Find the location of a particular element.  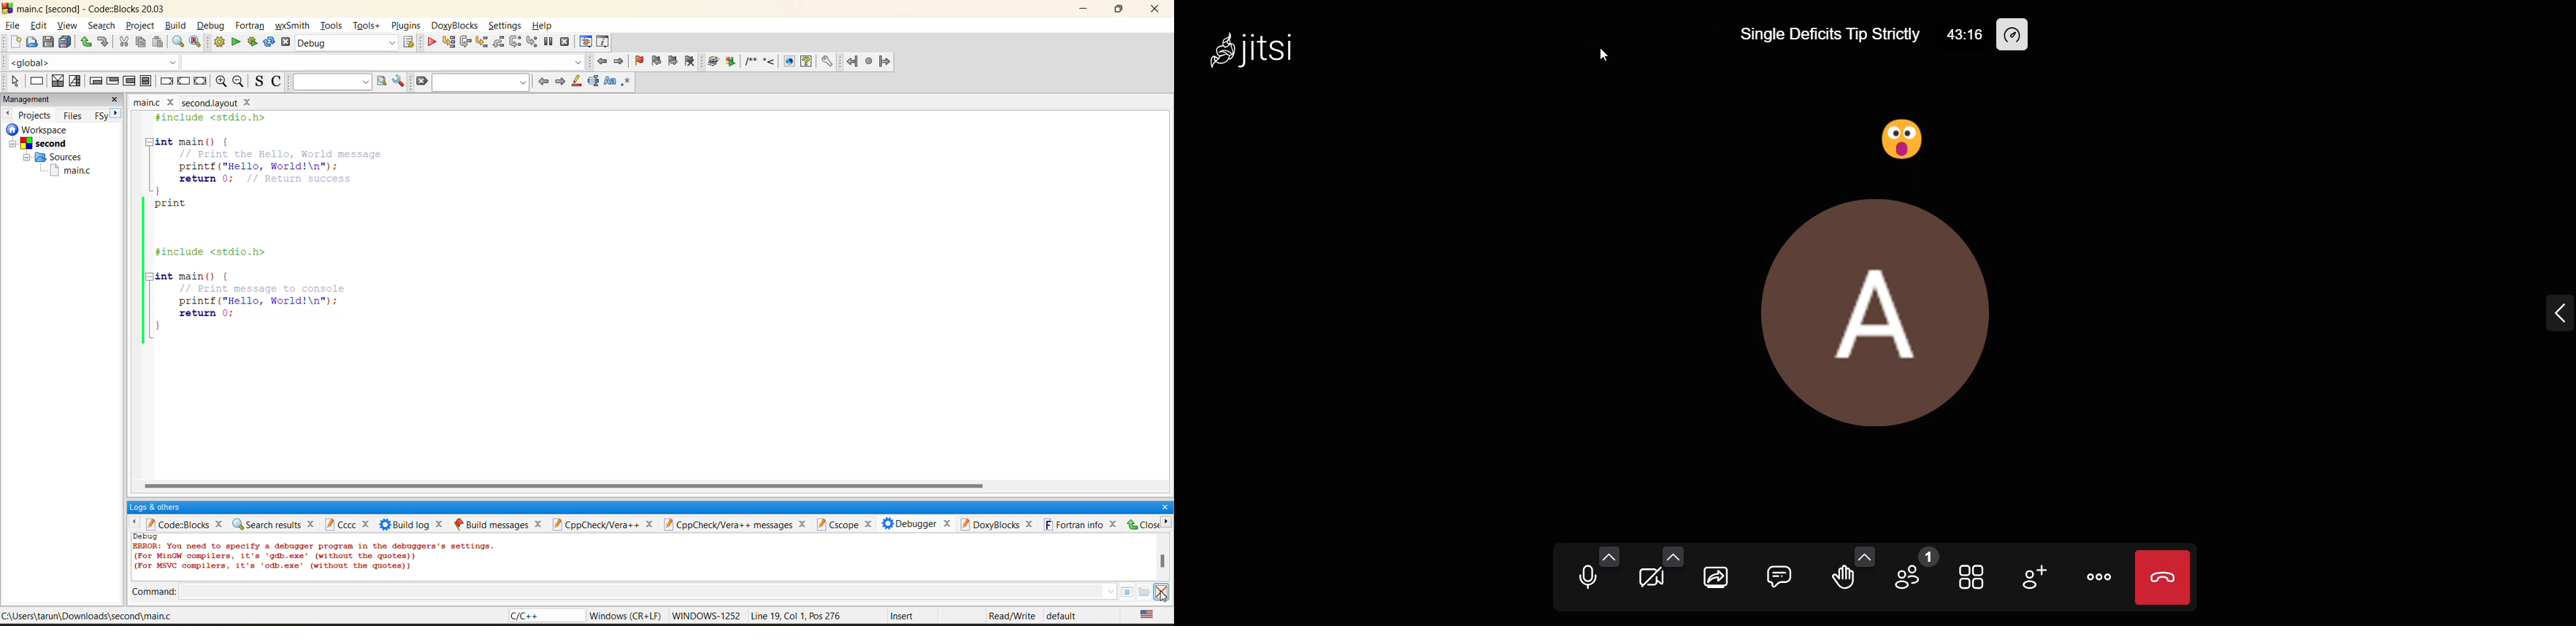

cursor is located at coordinates (1162, 594).